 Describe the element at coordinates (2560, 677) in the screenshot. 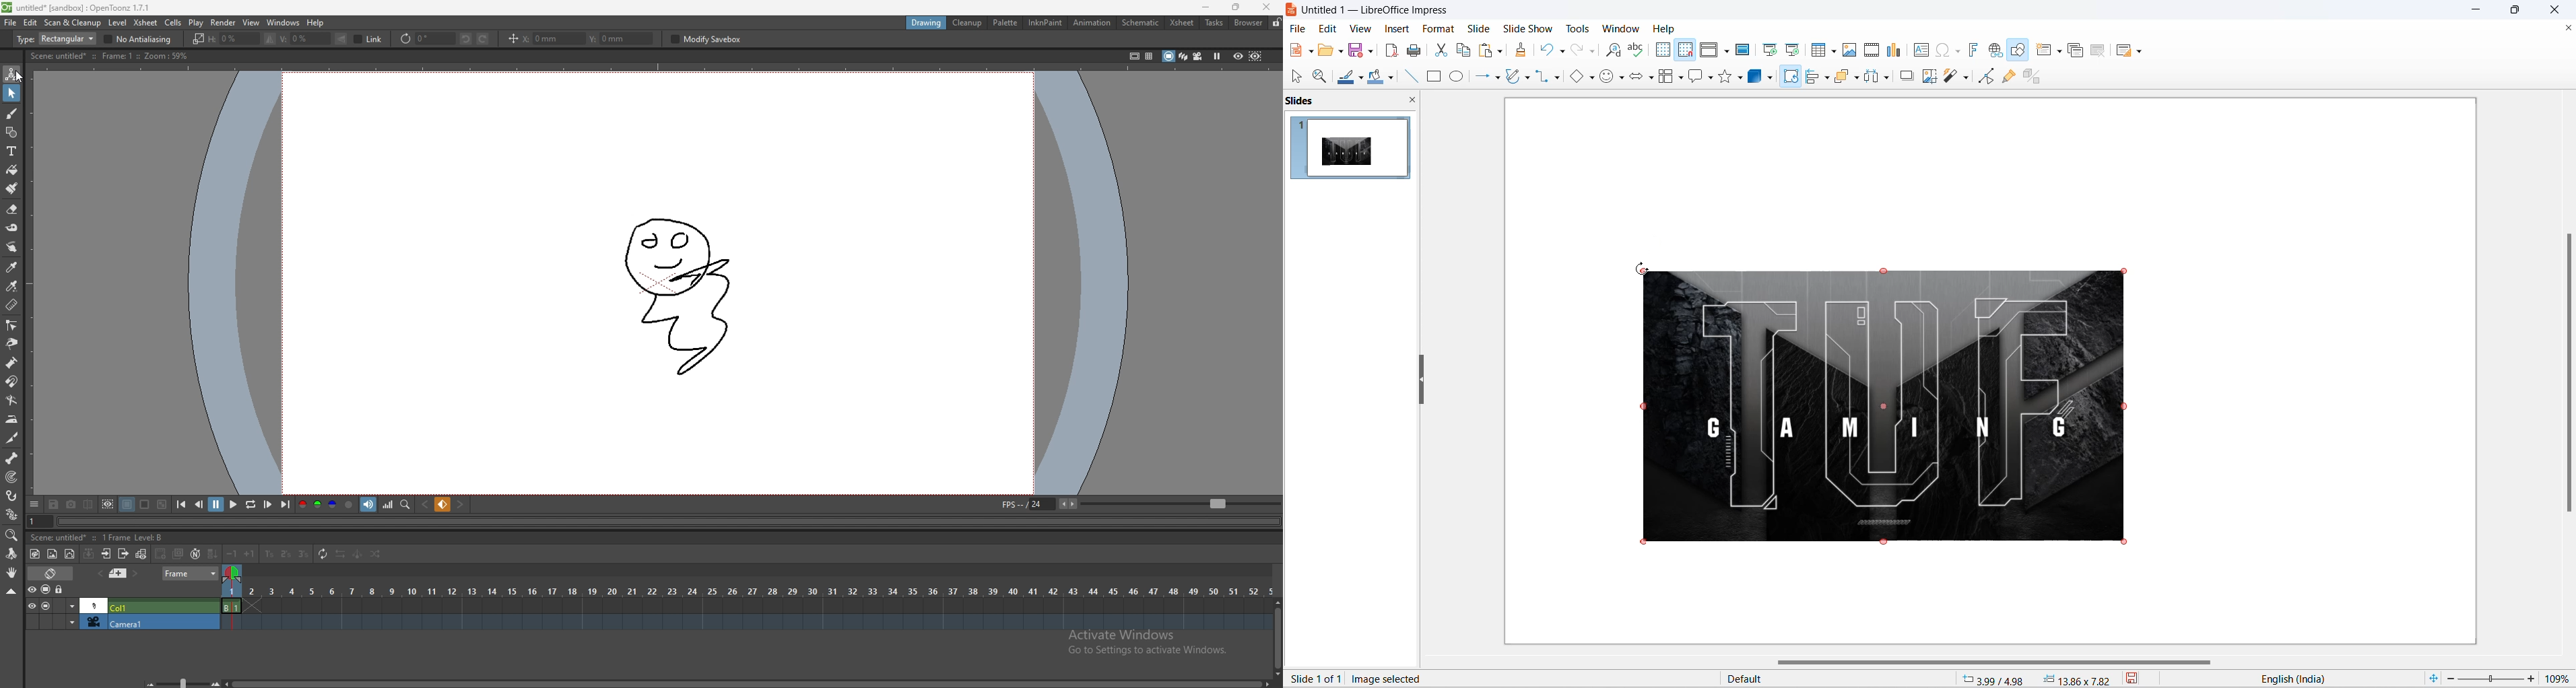

I see `zoom percentage` at that location.